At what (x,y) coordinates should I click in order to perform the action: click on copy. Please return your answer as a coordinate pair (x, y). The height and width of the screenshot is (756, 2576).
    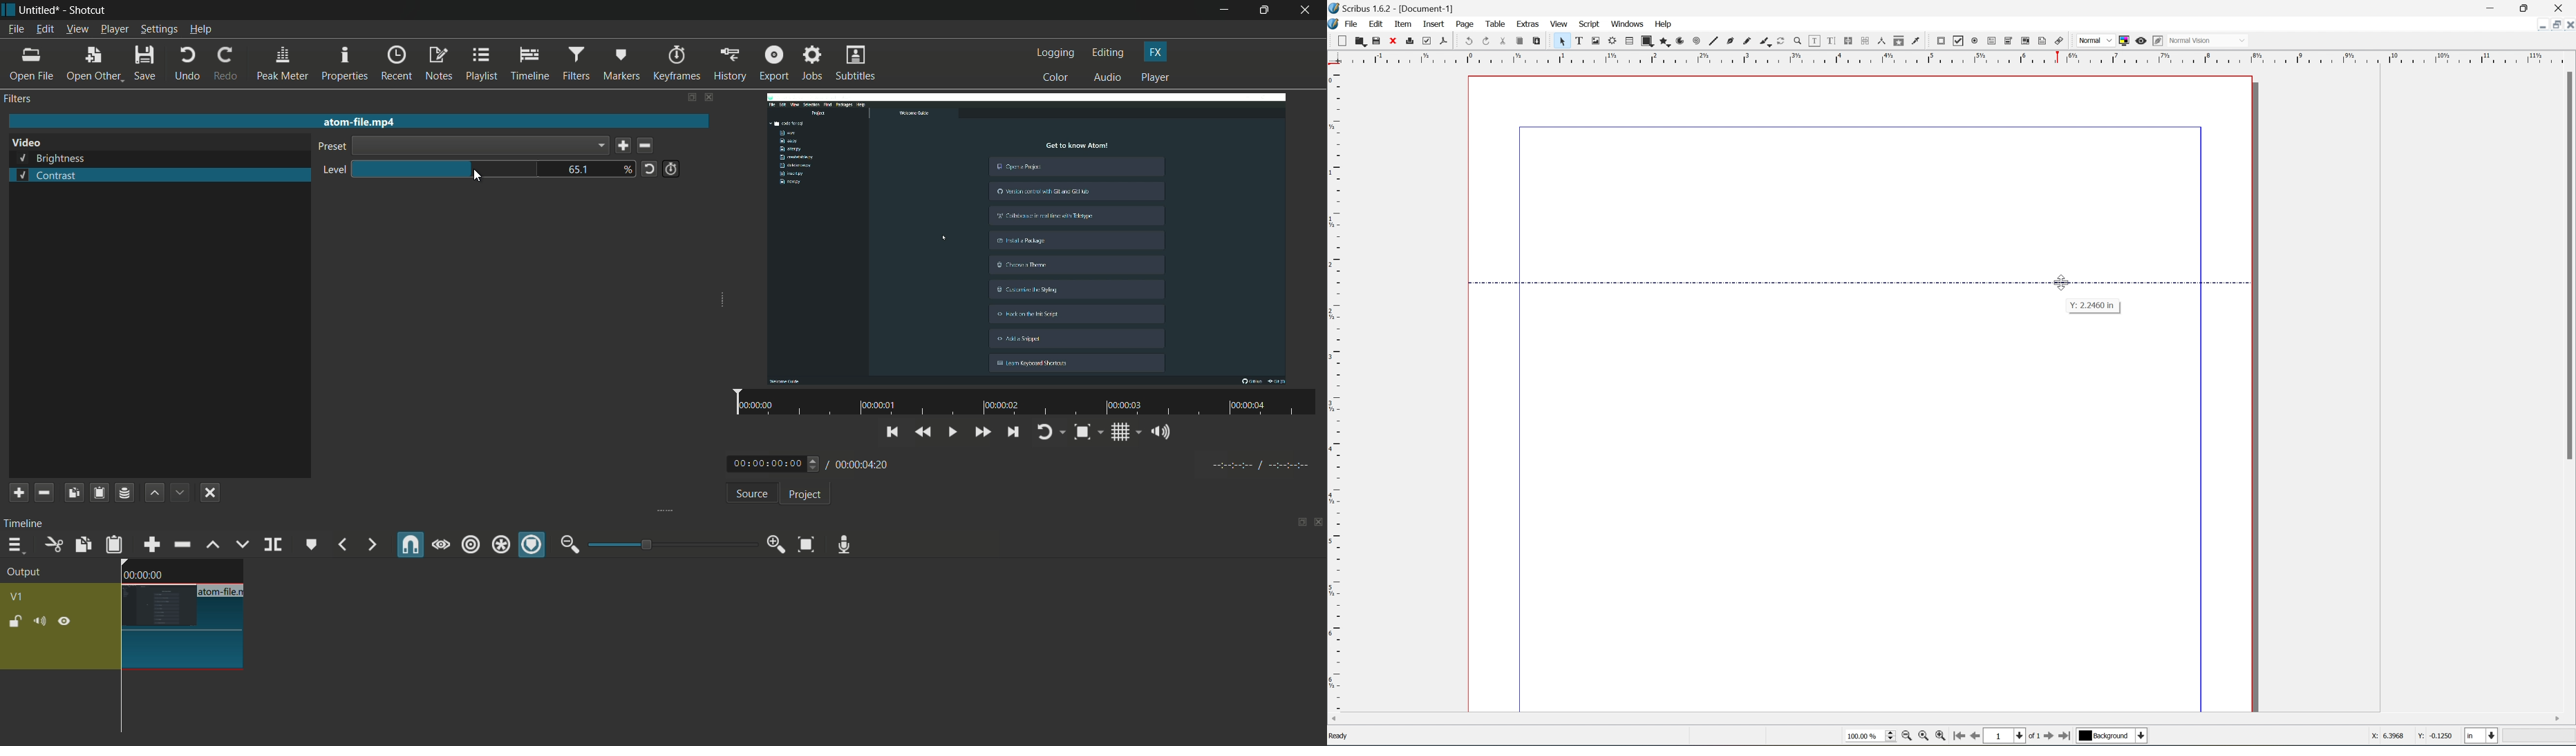
    Looking at the image, I should click on (82, 544).